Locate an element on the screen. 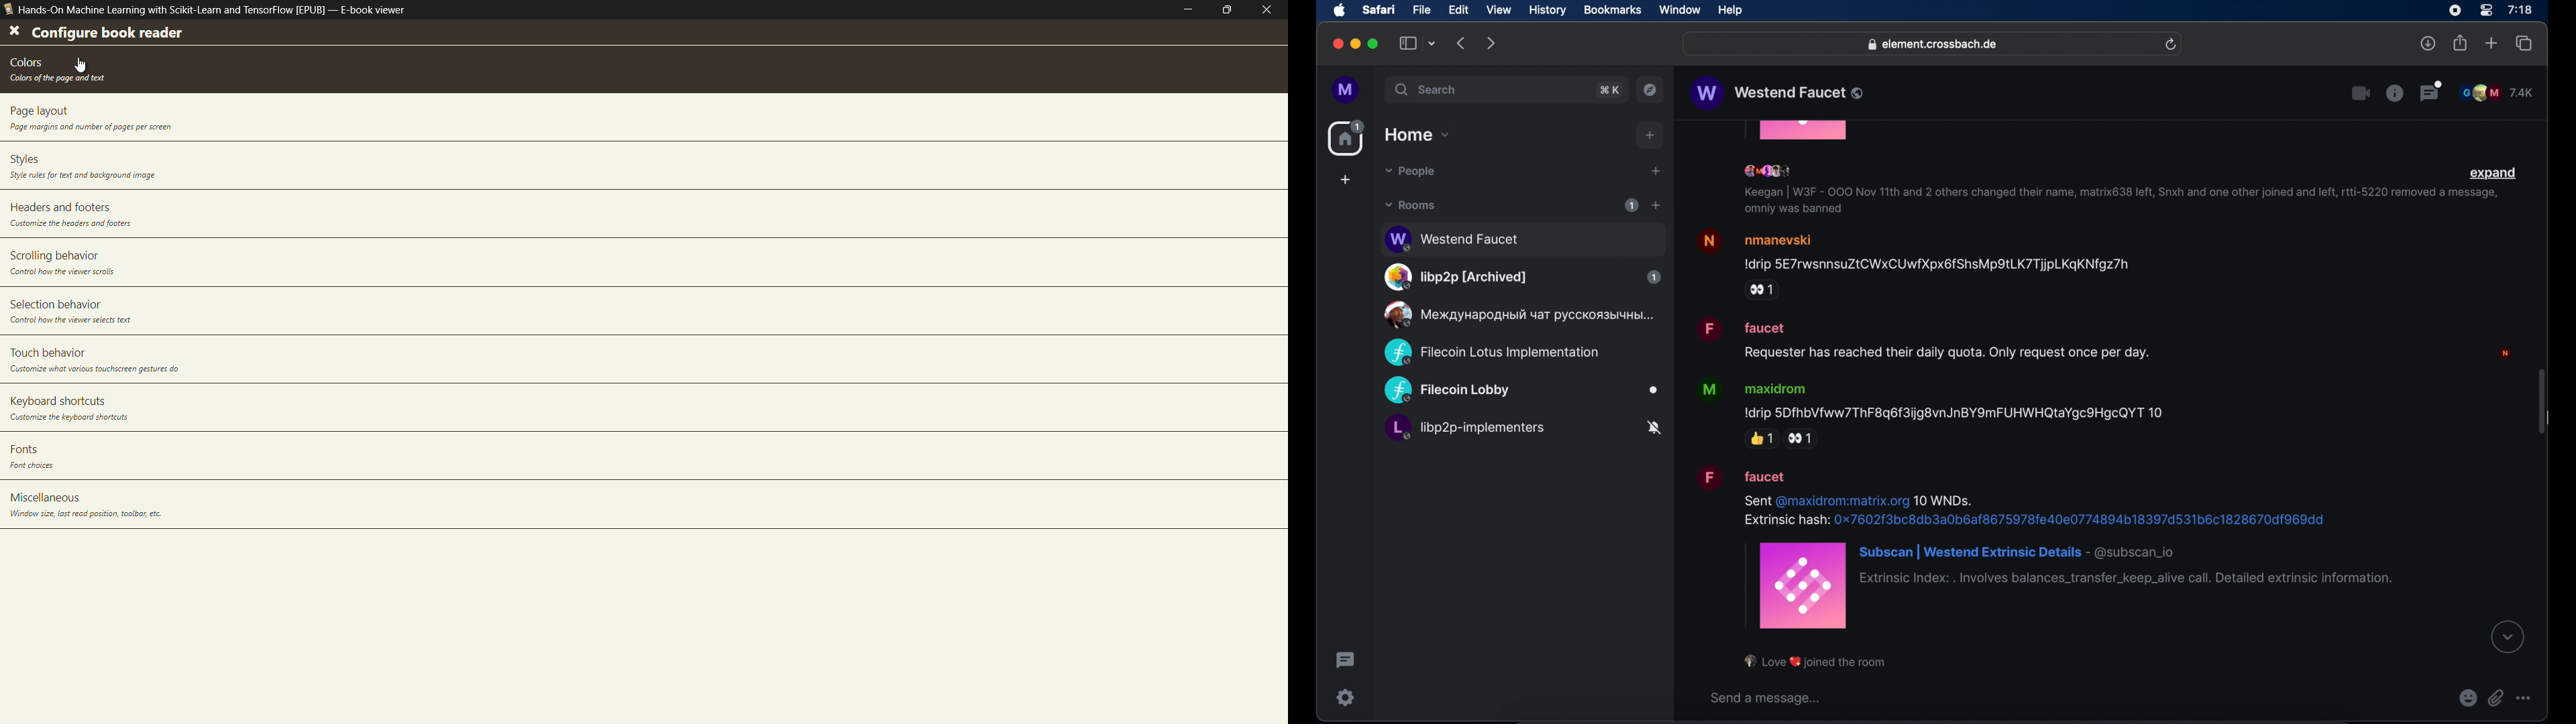  help is located at coordinates (1730, 11).